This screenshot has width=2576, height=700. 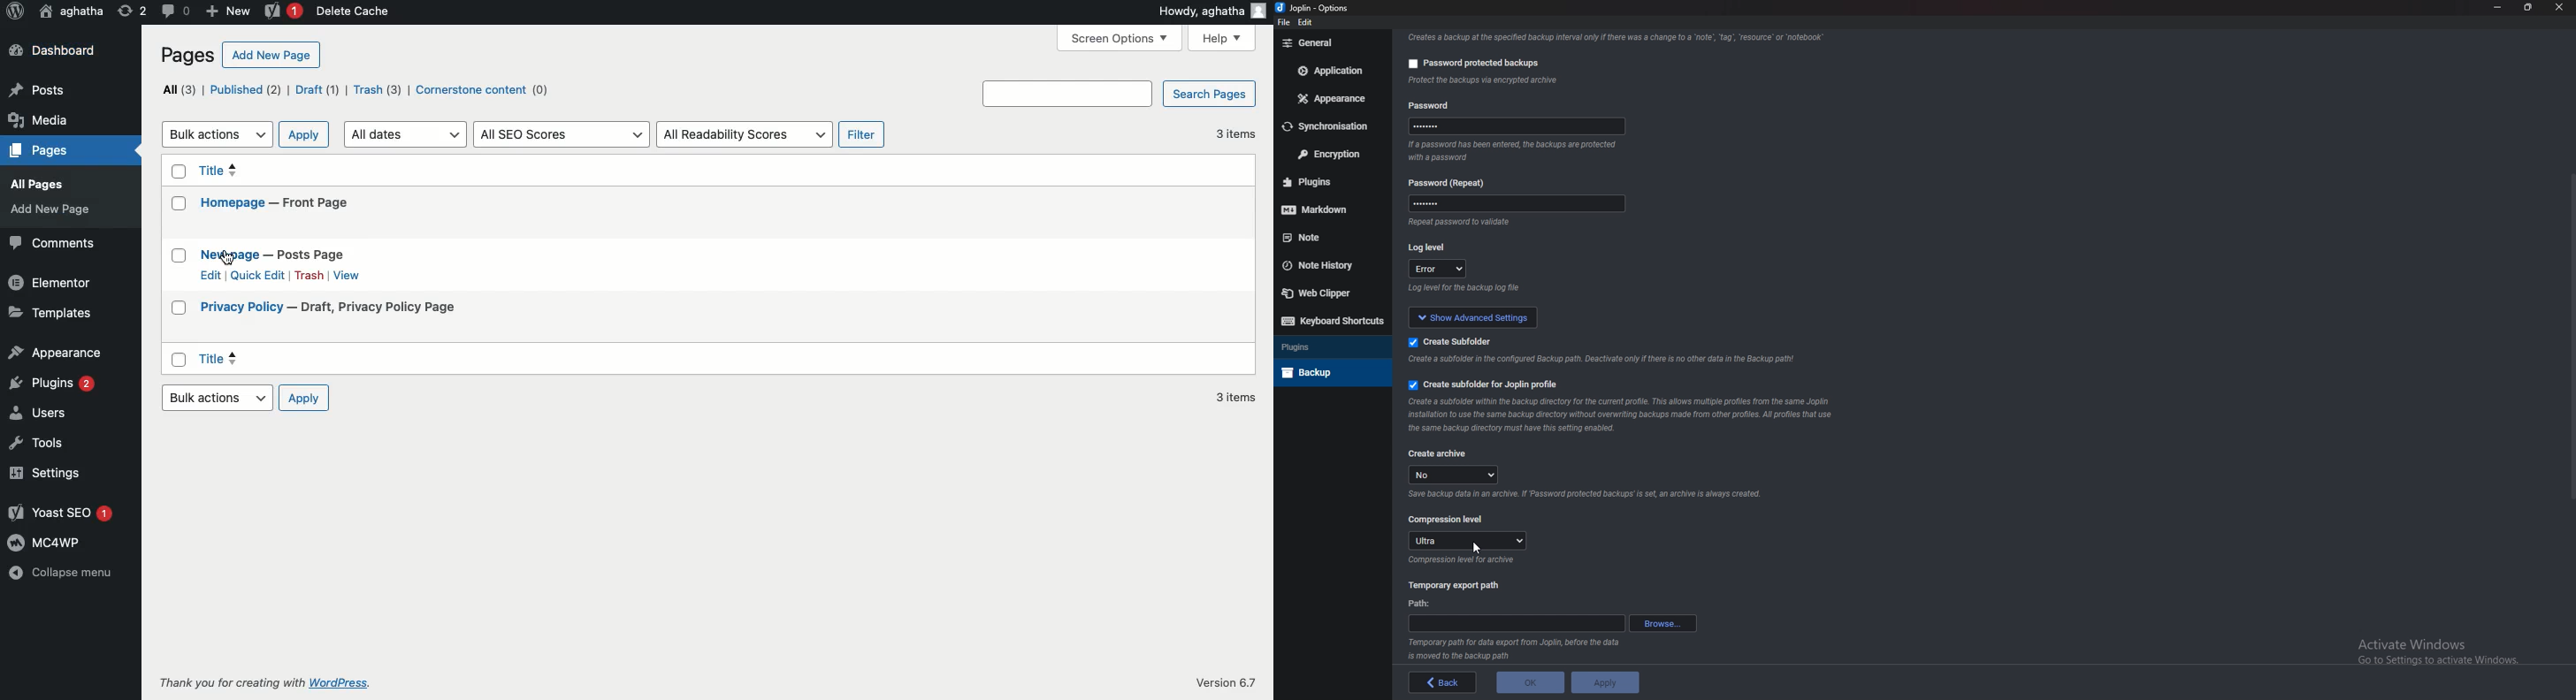 I want to click on error, so click(x=1439, y=270).